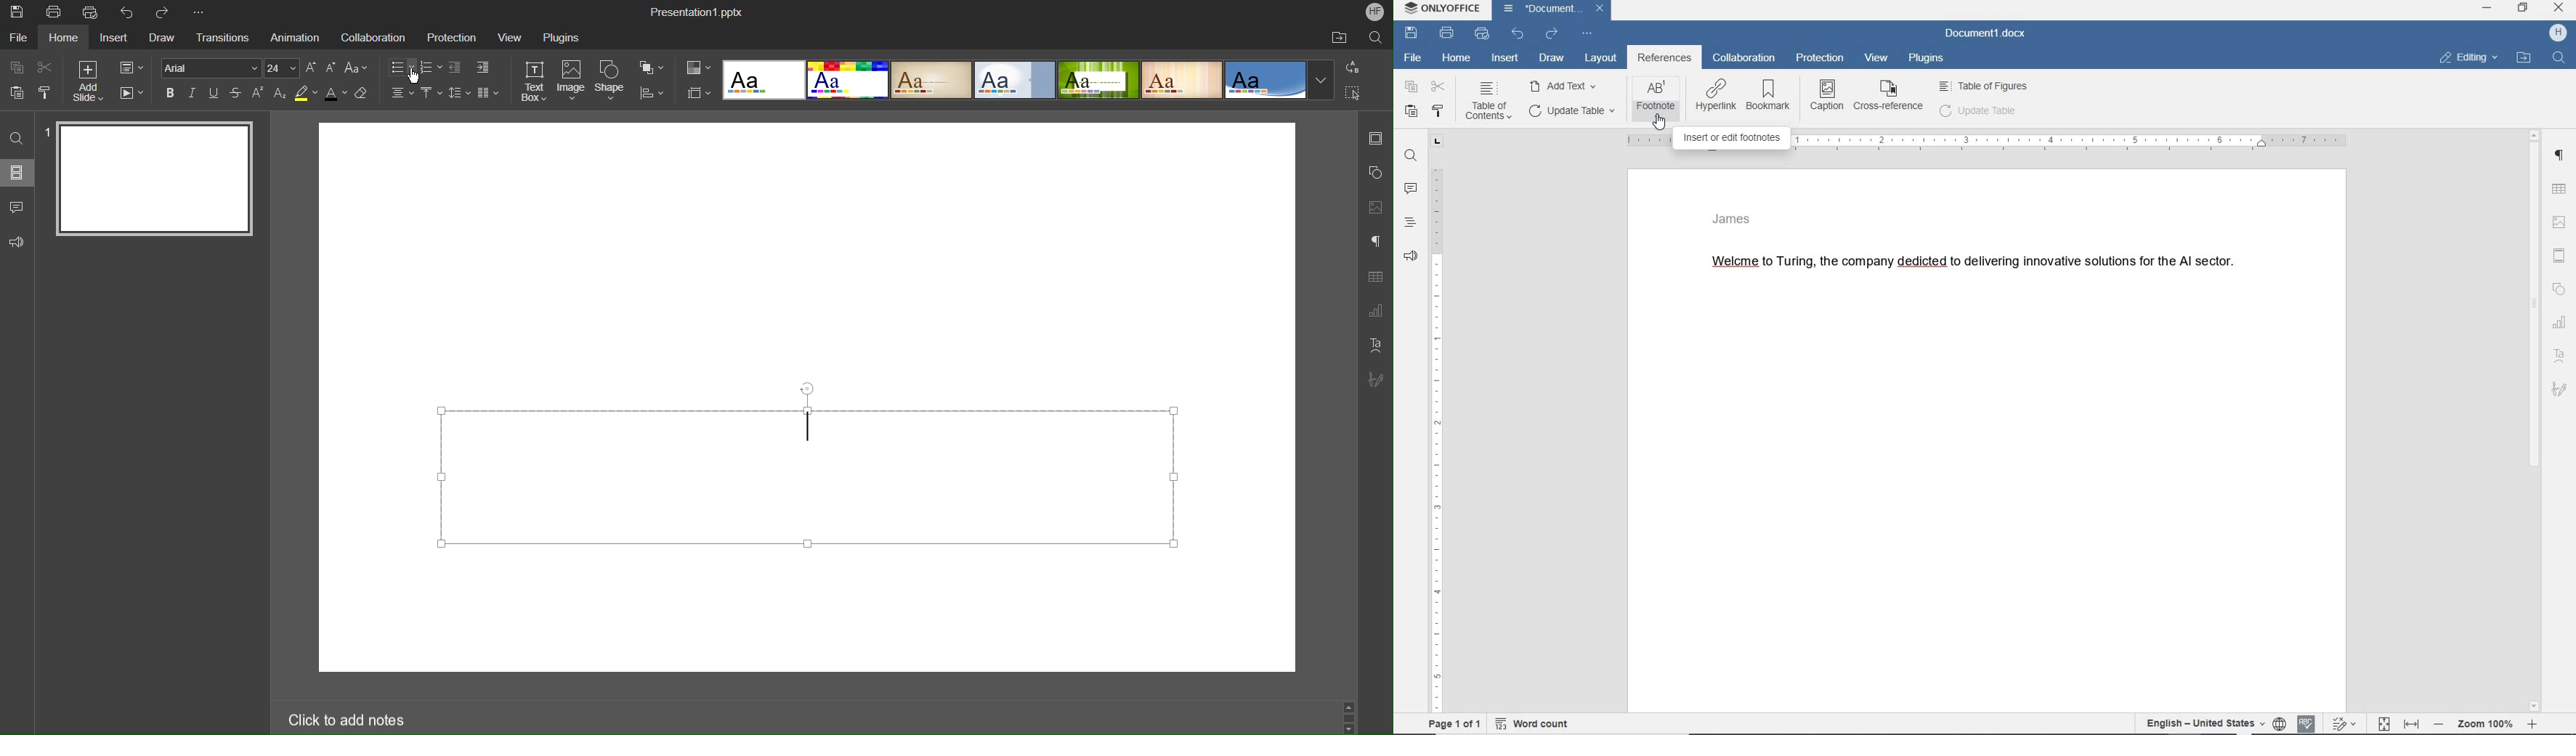 The image size is (2576, 756). What do you see at coordinates (1460, 726) in the screenshot?
I see `page 1 of 1` at bounding box center [1460, 726].